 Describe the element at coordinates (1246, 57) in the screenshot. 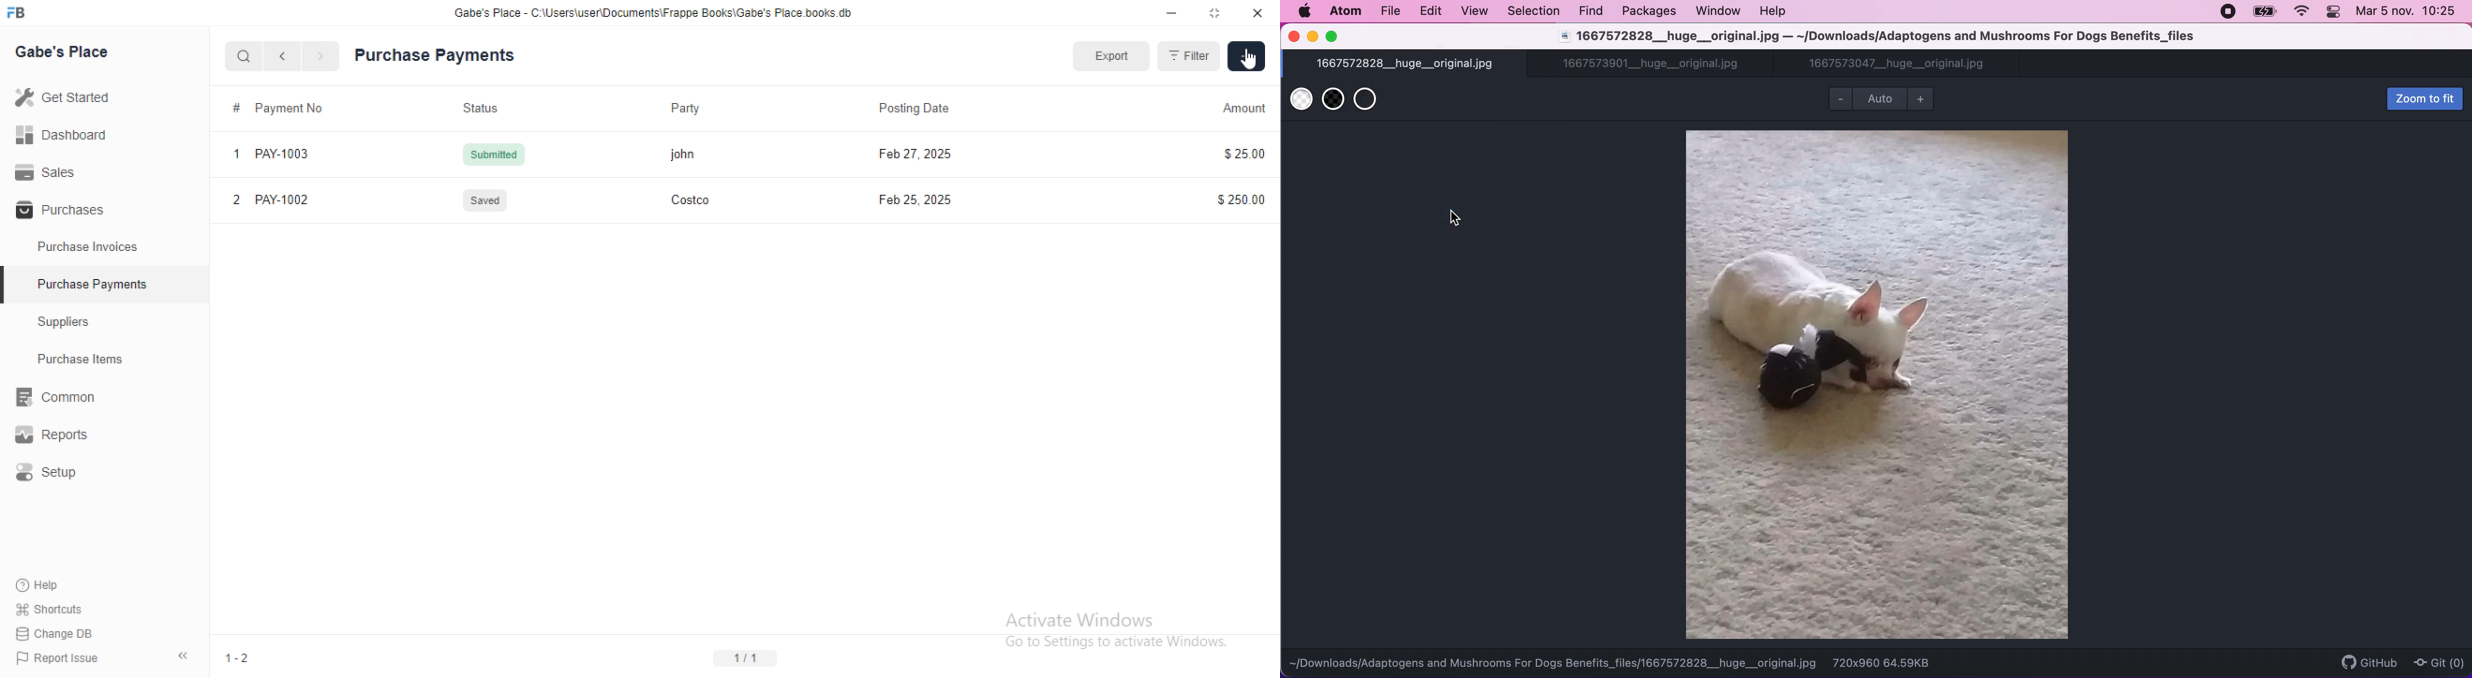

I see `Add ` at that location.